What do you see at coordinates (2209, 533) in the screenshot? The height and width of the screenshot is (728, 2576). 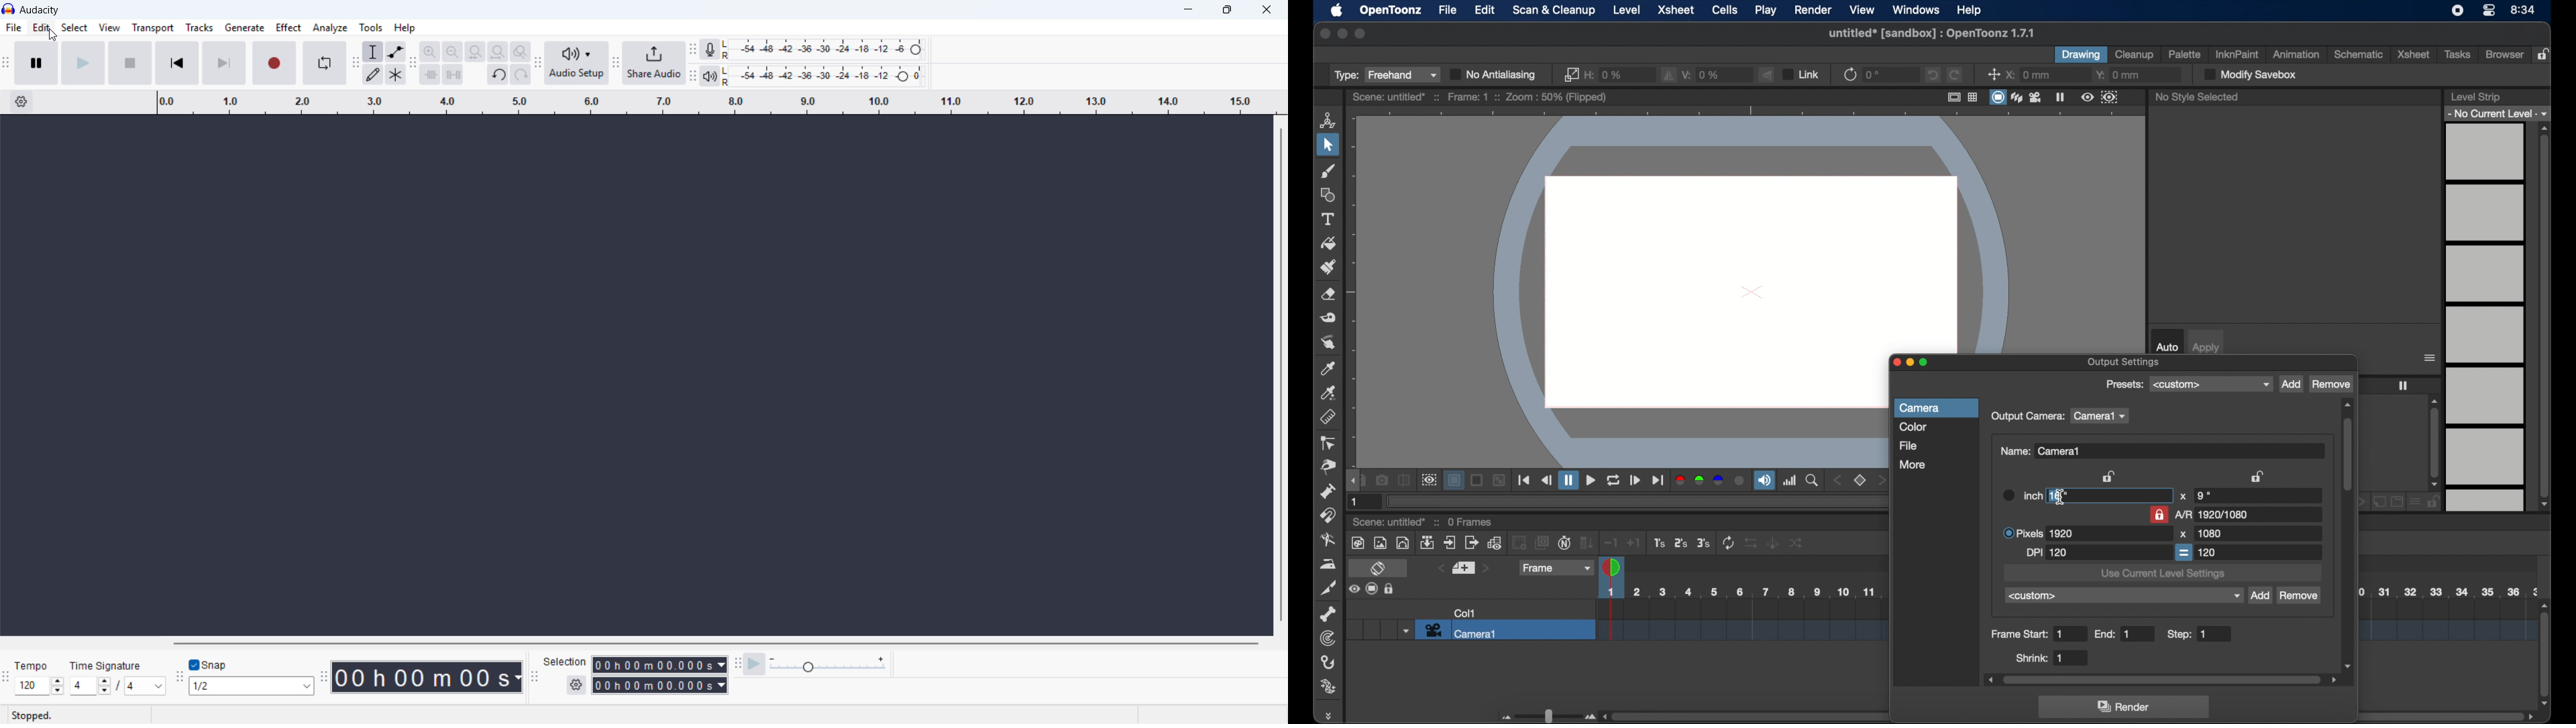 I see `1080` at bounding box center [2209, 533].